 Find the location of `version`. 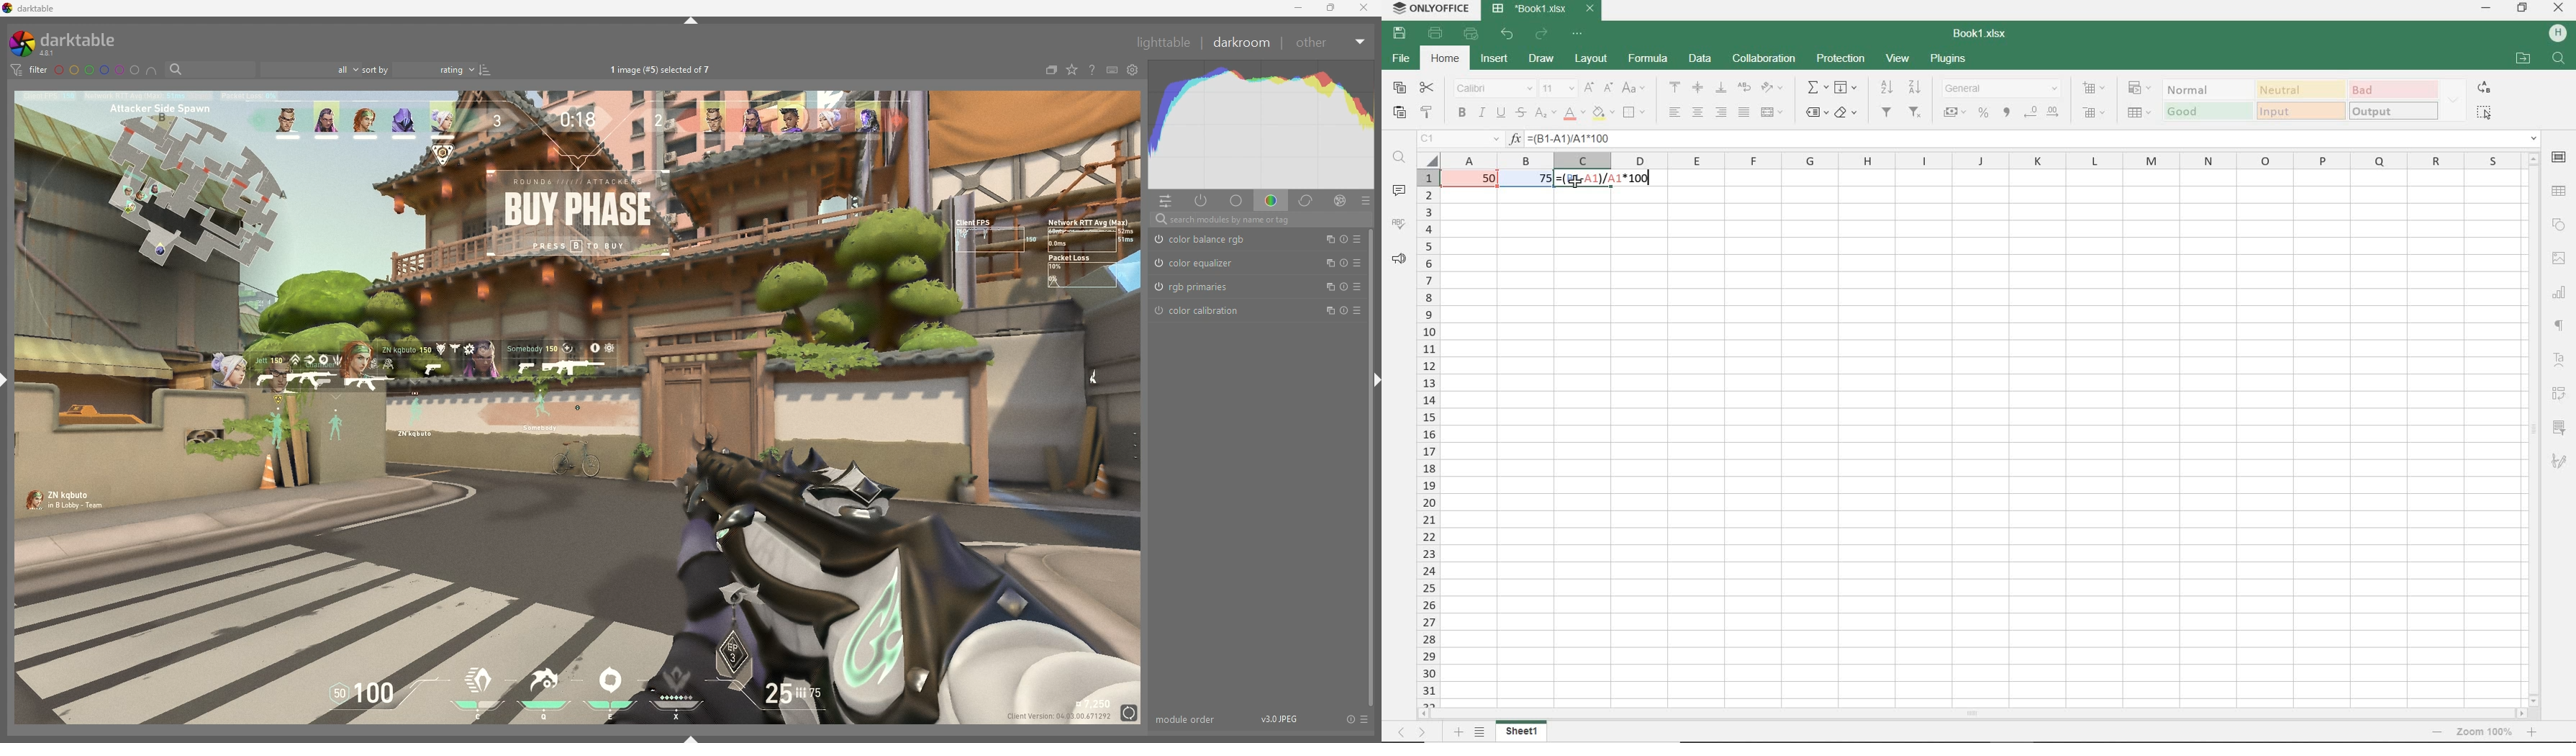

version is located at coordinates (1279, 719).